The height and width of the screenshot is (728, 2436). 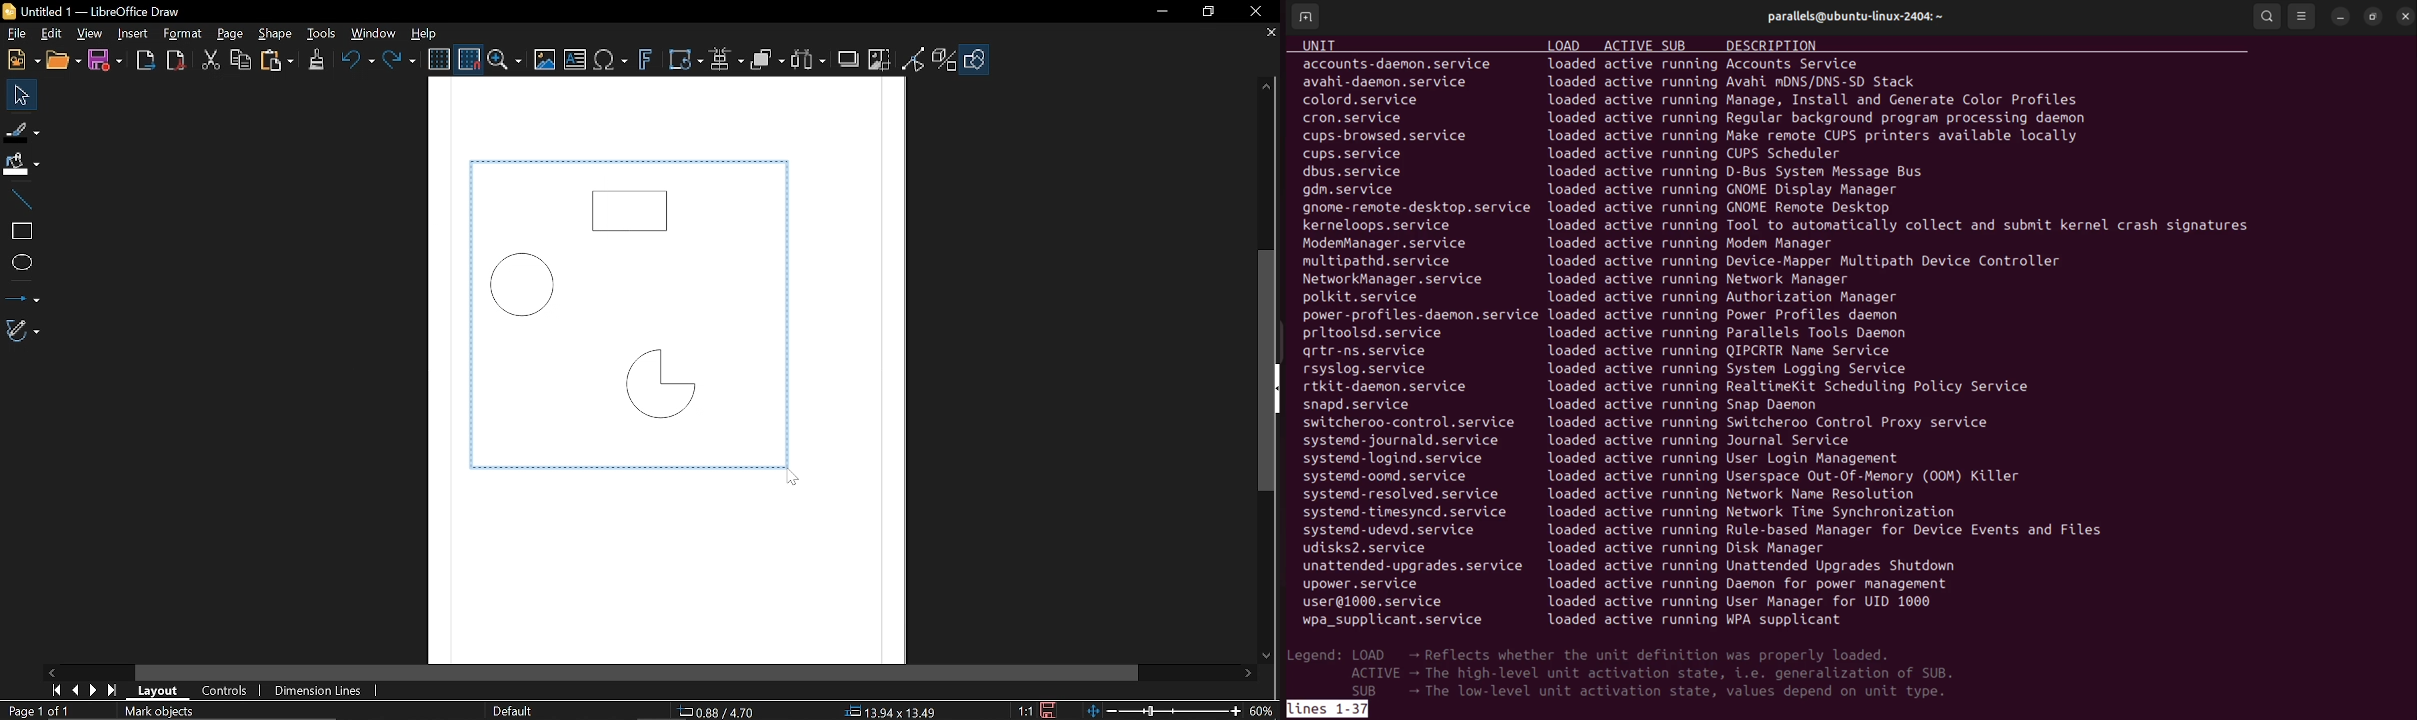 What do you see at coordinates (1395, 532) in the screenshot?
I see `system.unved service` at bounding box center [1395, 532].